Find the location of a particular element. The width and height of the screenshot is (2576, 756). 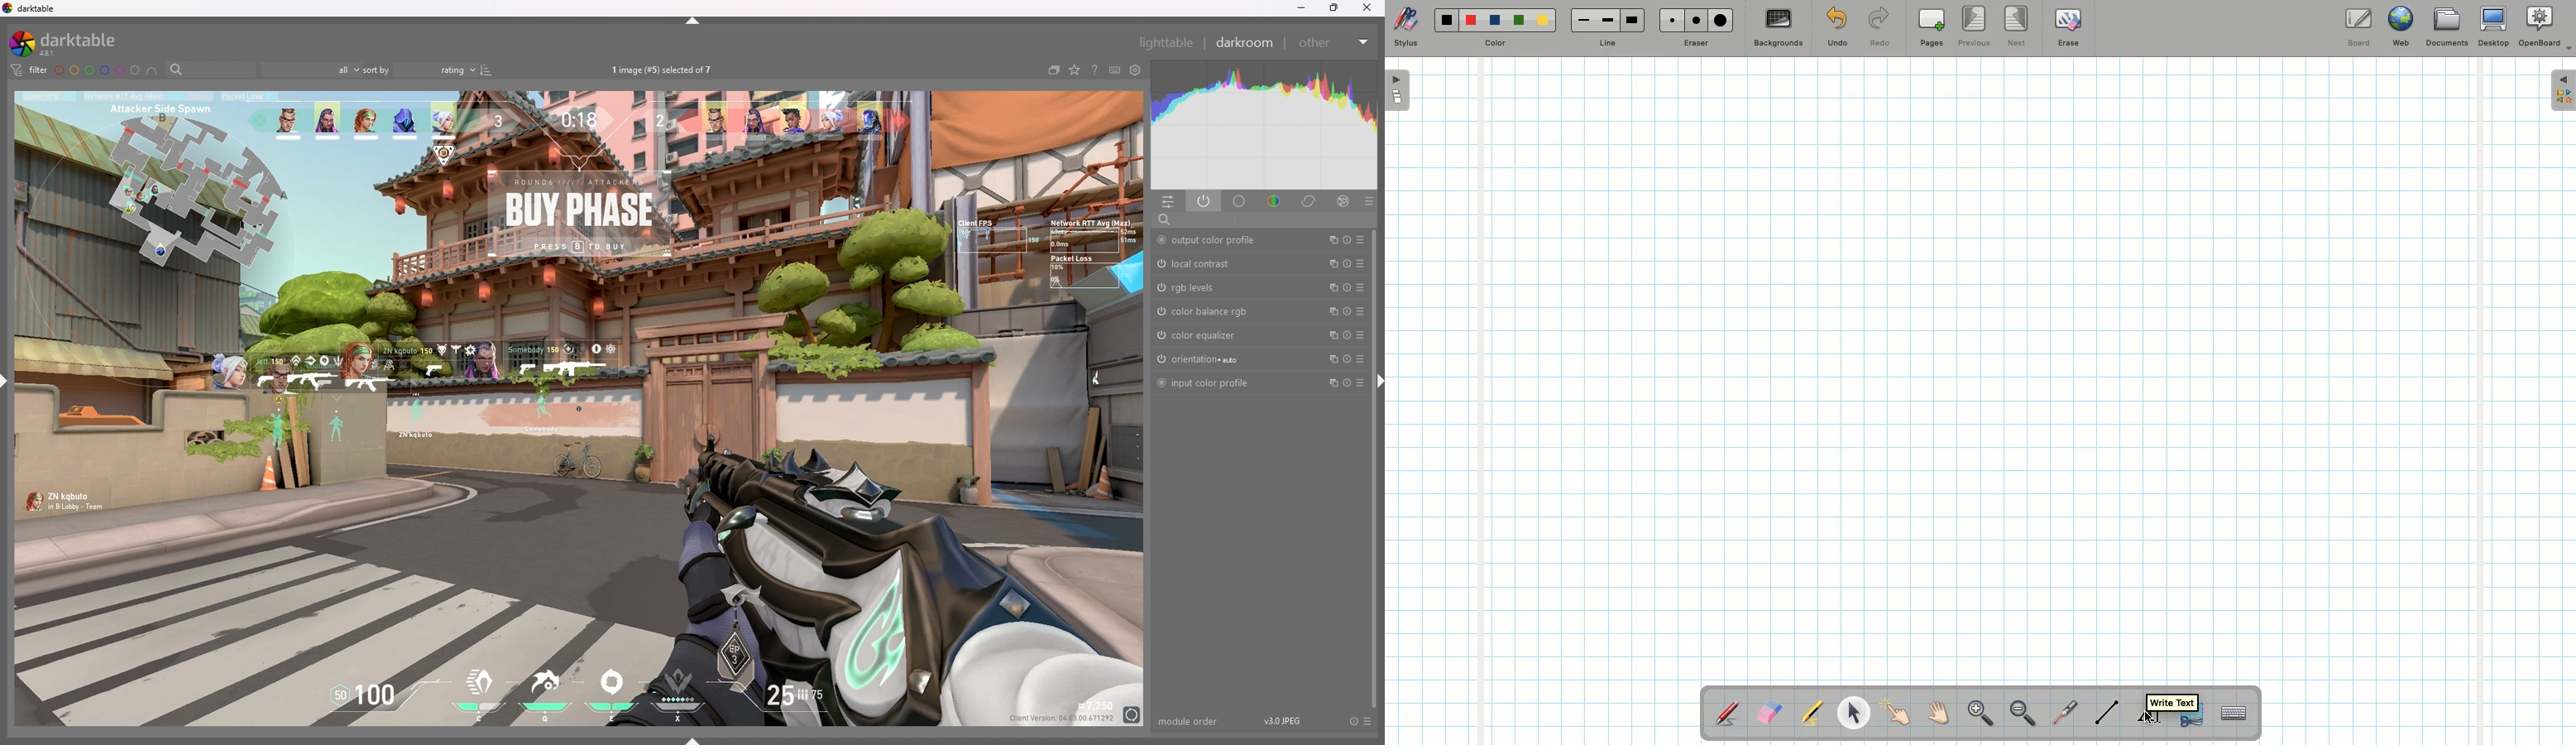

reset is located at coordinates (1348, 335).